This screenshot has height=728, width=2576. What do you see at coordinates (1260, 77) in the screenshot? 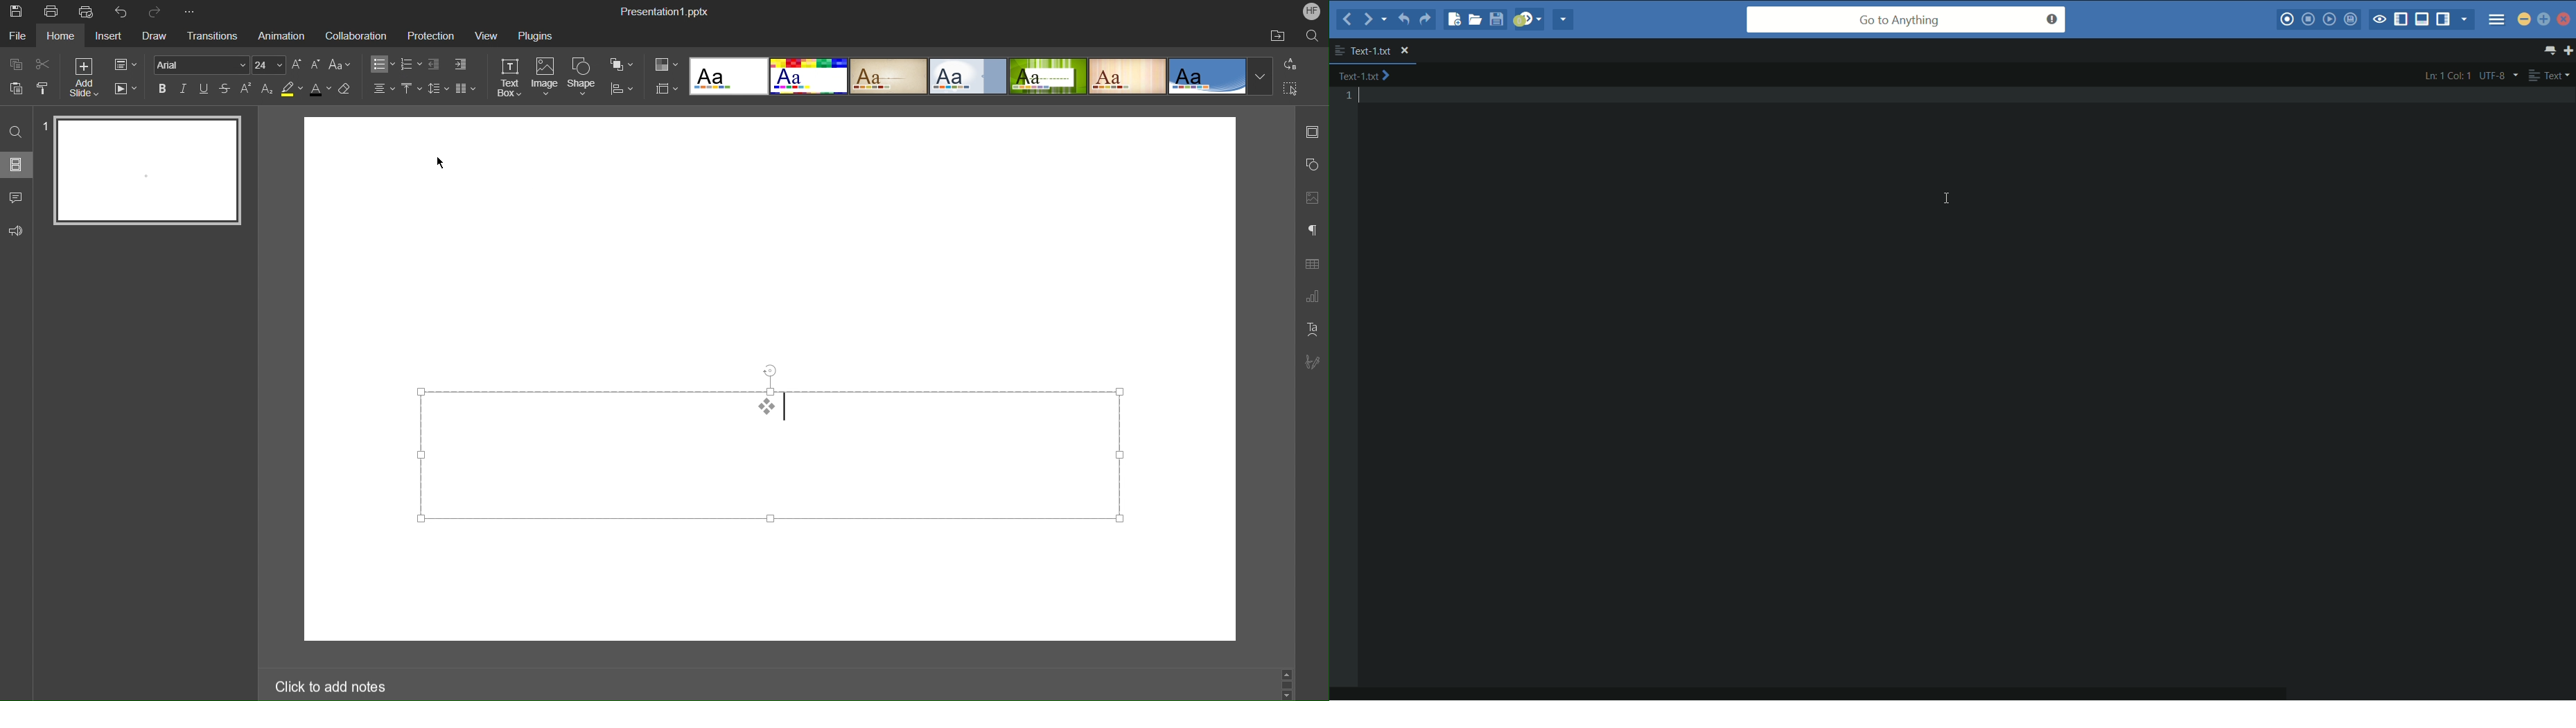
I see `More templates` at bounding box center [1260, 77].